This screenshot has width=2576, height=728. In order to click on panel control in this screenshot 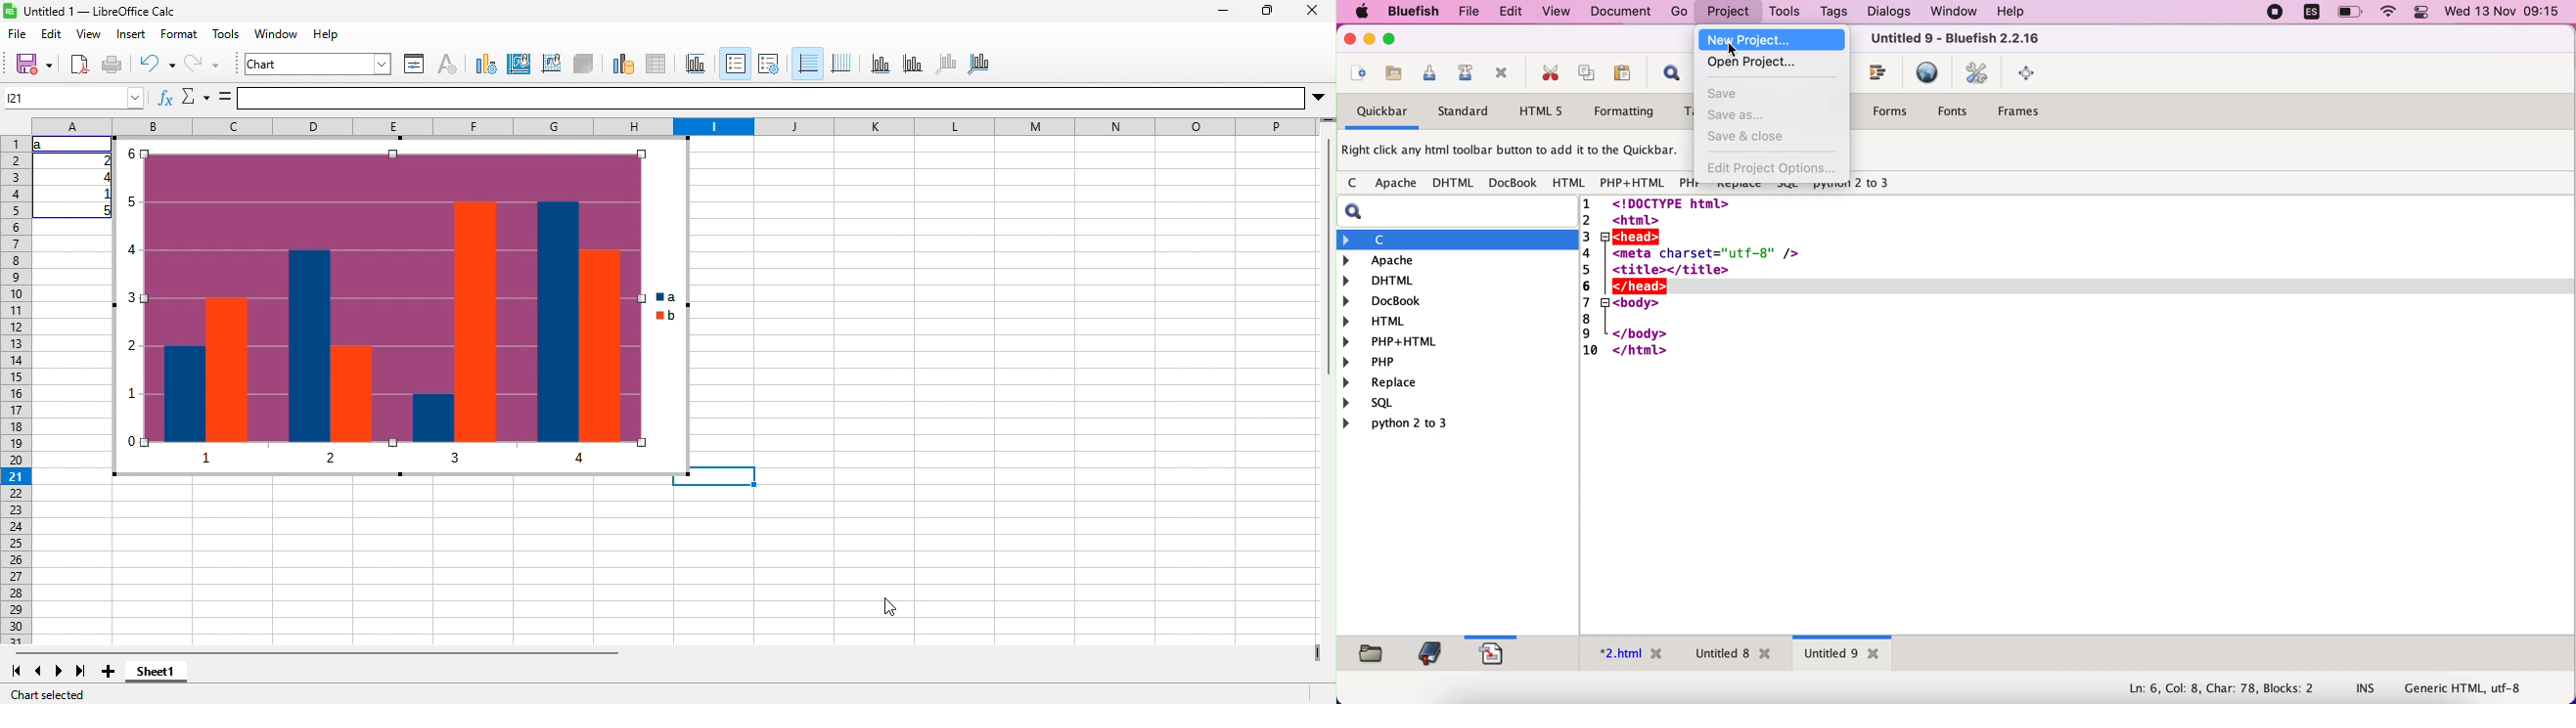, I will do `click(2422, 13)`.